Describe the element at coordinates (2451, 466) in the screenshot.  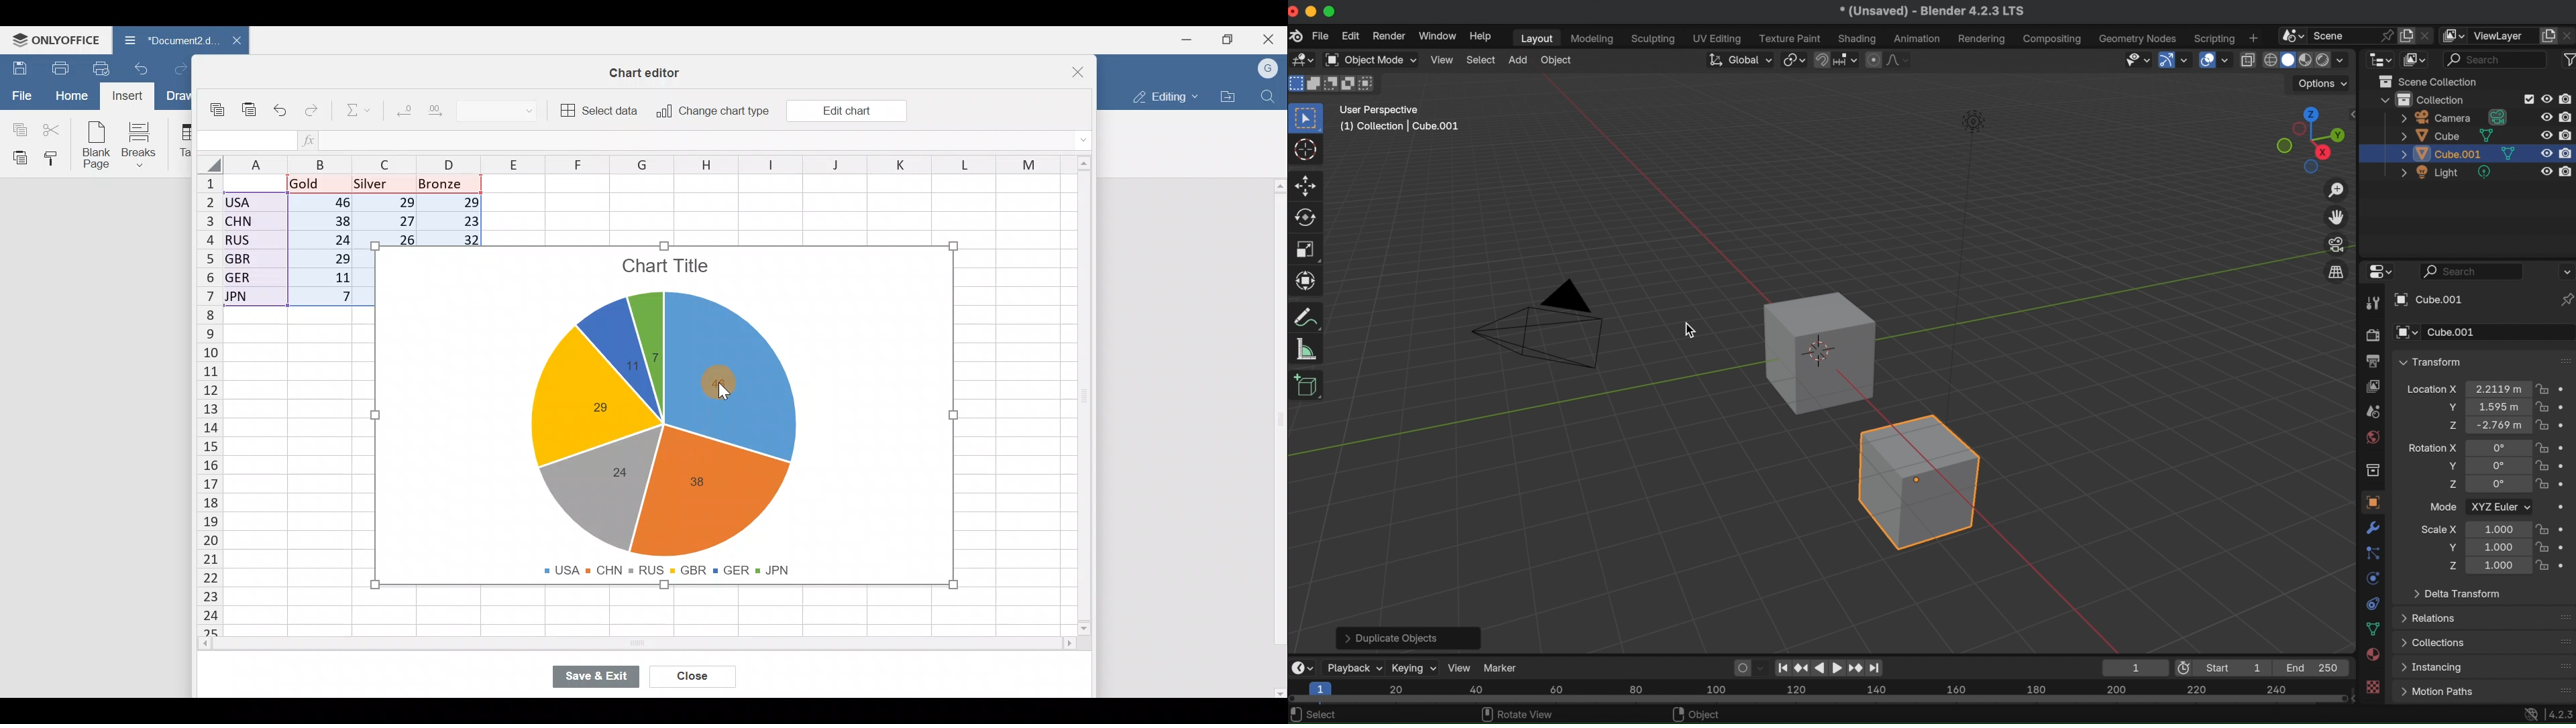
I see `rotation Y` at that location.